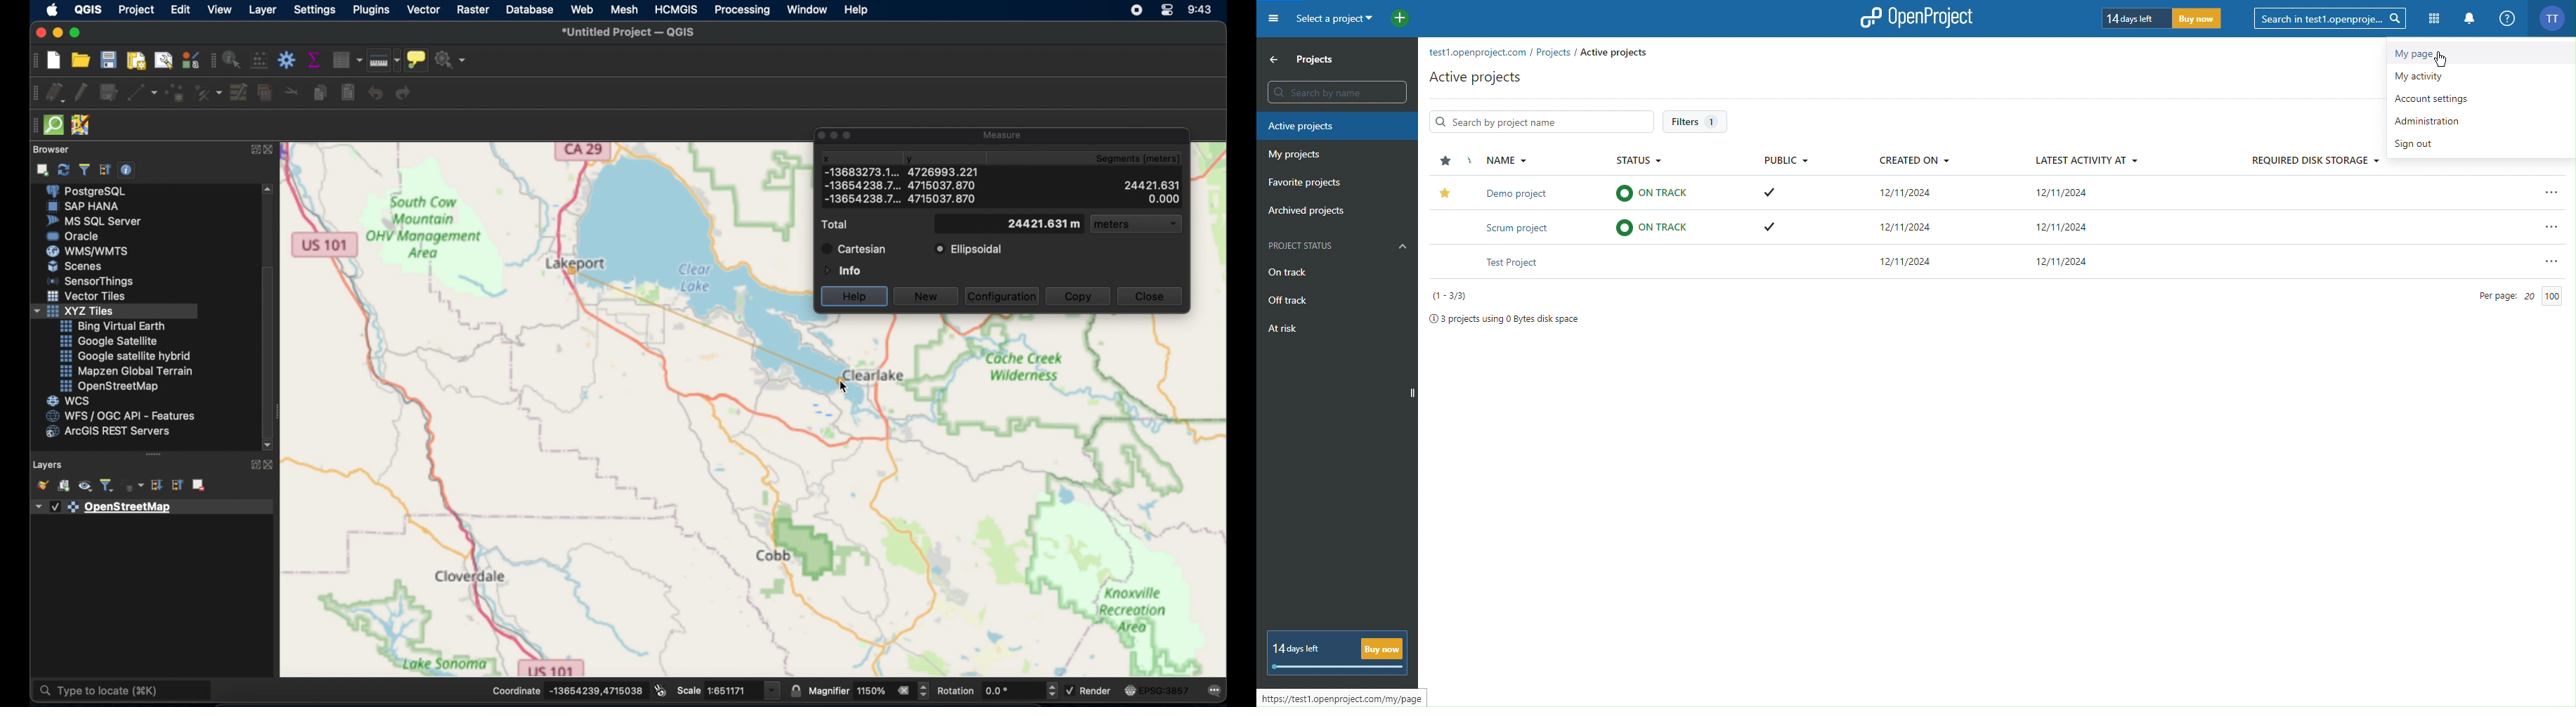  What do you see at coordinates (109, 486) in the screenshot?
I see `filter legend` at bounding box center [109, 486].